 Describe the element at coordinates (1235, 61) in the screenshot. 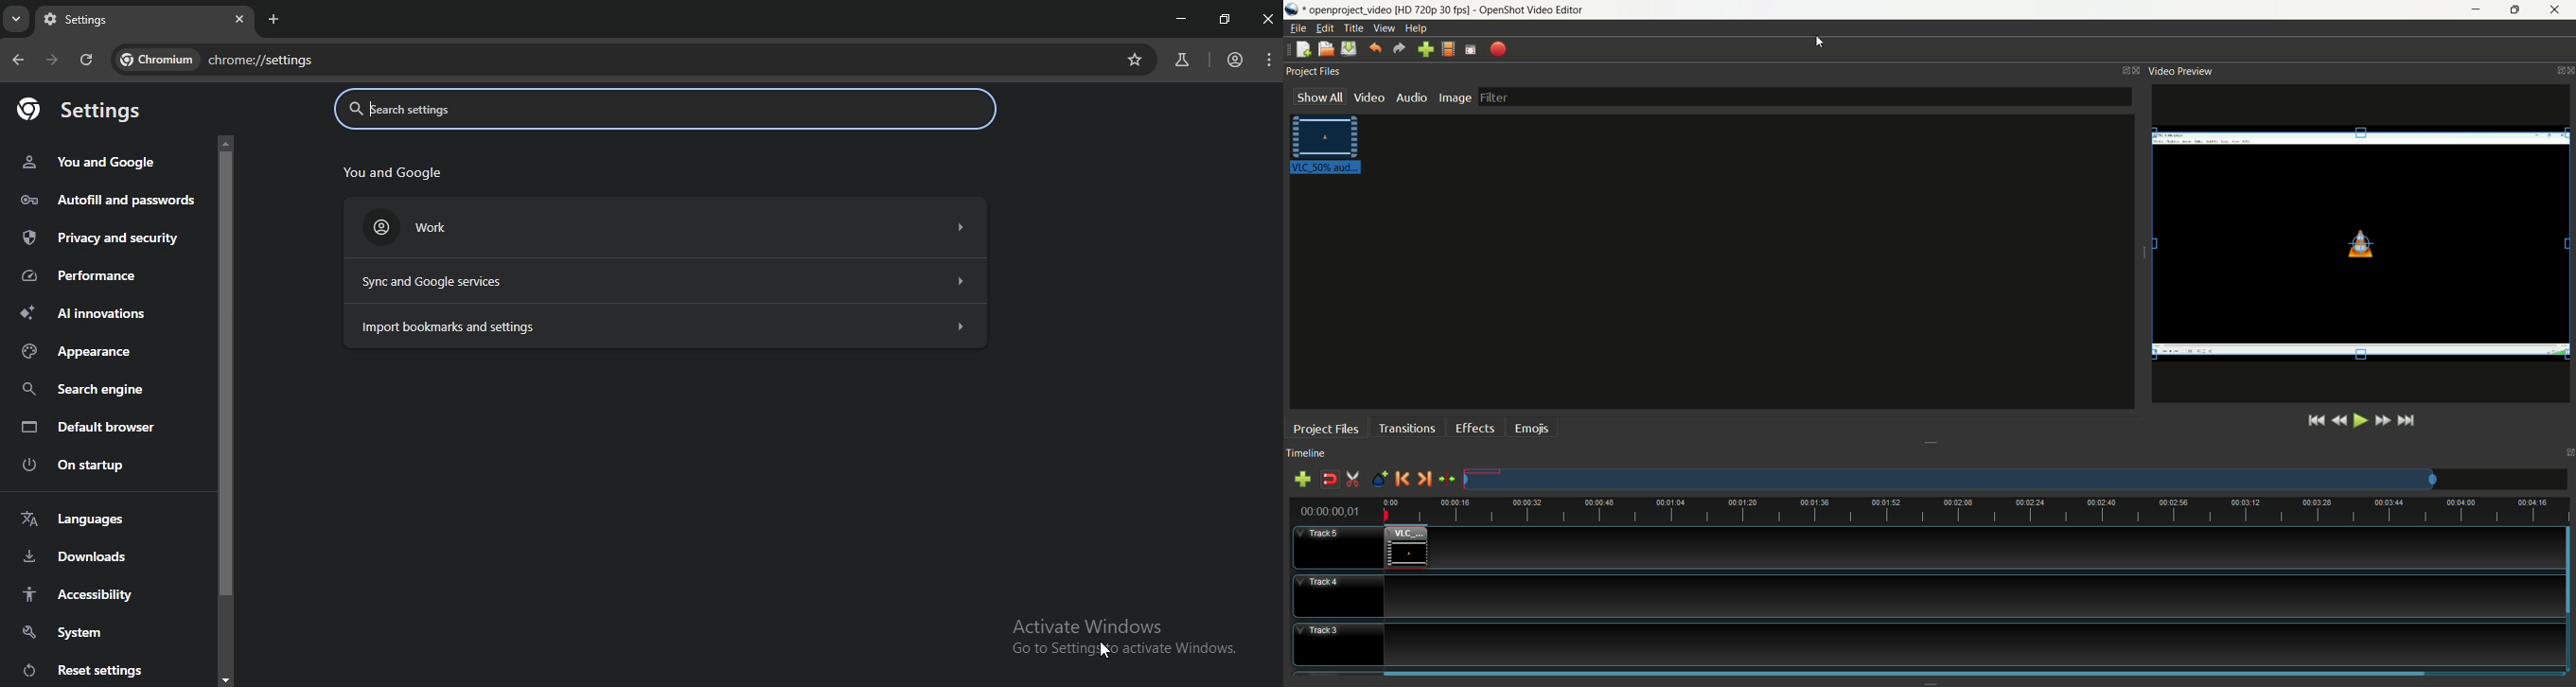

I see `profile` at that location.